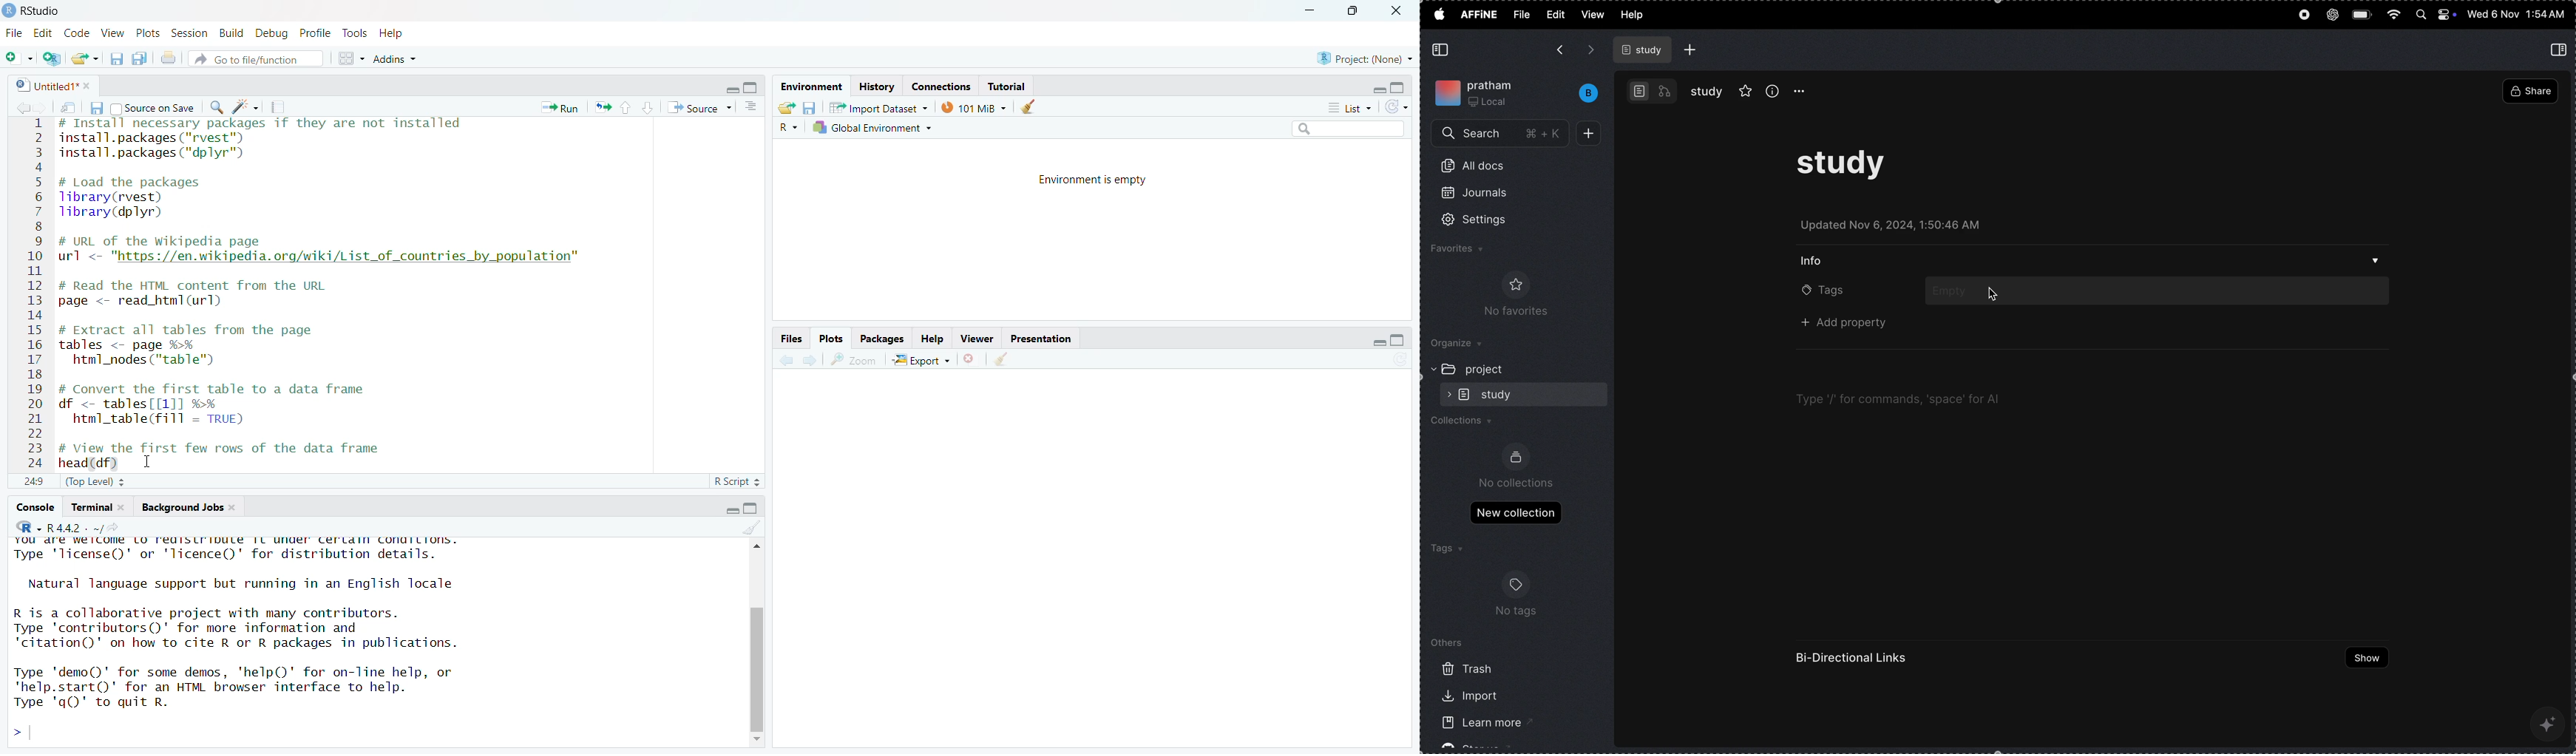 This screenshot has width=2576, height=756. What do you see at coordinates (234, 407) in the screenshot?
I see `# Convert the first table to a data frame df <- tables[[1]] %>% htm1_table(fill = TRUE)` at bounding box center [234, 407].